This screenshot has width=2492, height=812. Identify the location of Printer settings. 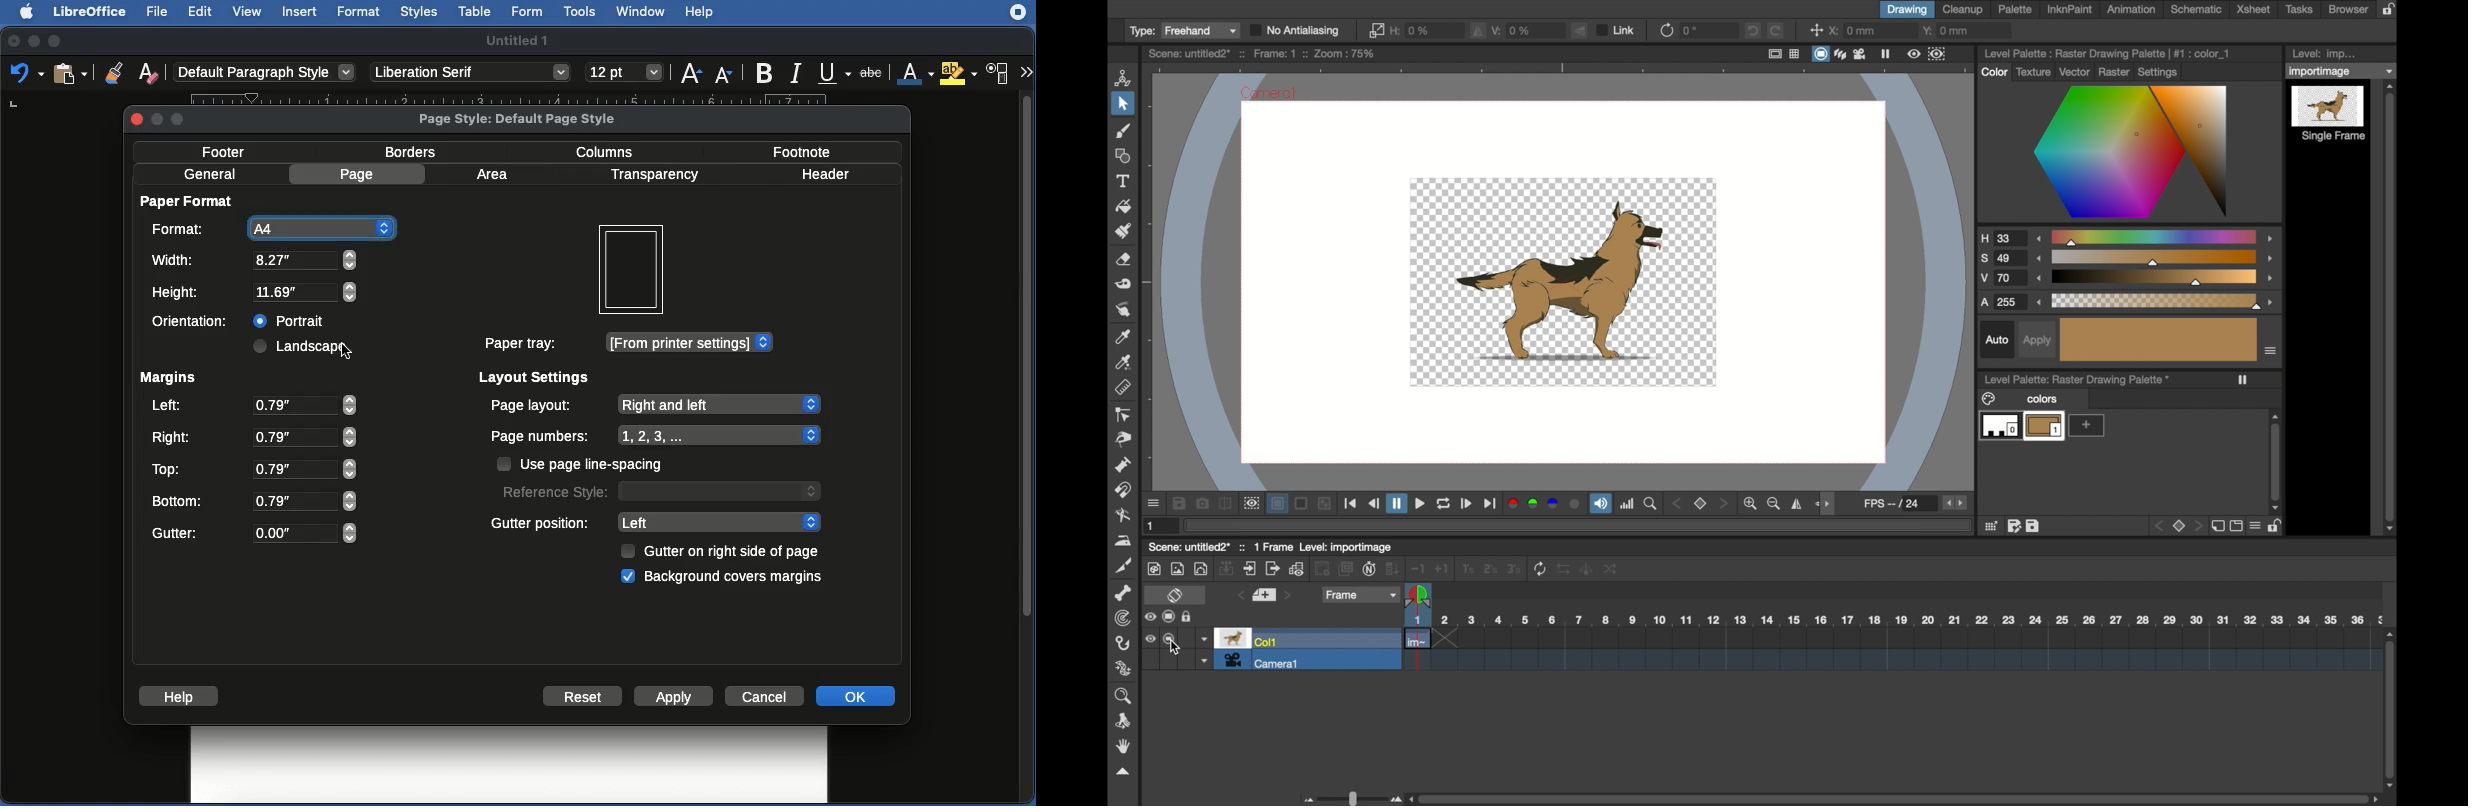
(690, 343).